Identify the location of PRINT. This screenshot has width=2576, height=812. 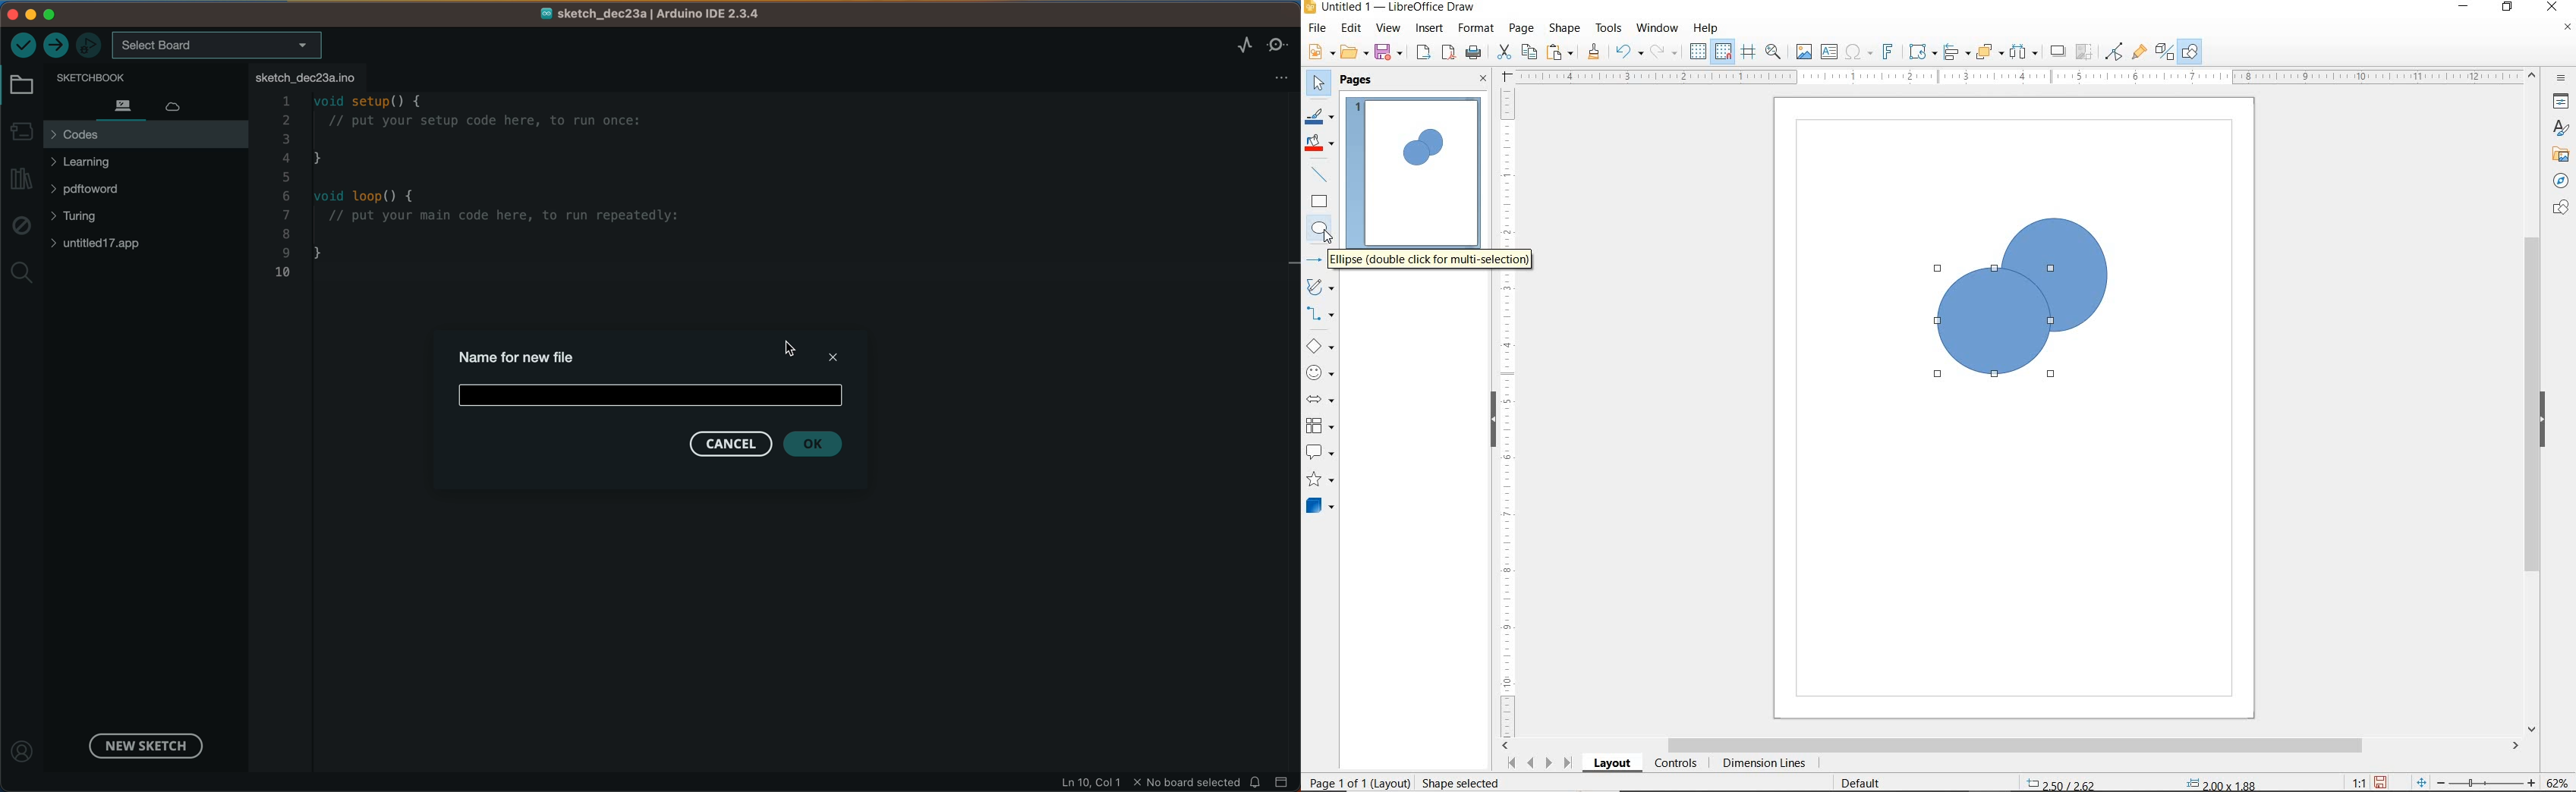
(1474, 52).